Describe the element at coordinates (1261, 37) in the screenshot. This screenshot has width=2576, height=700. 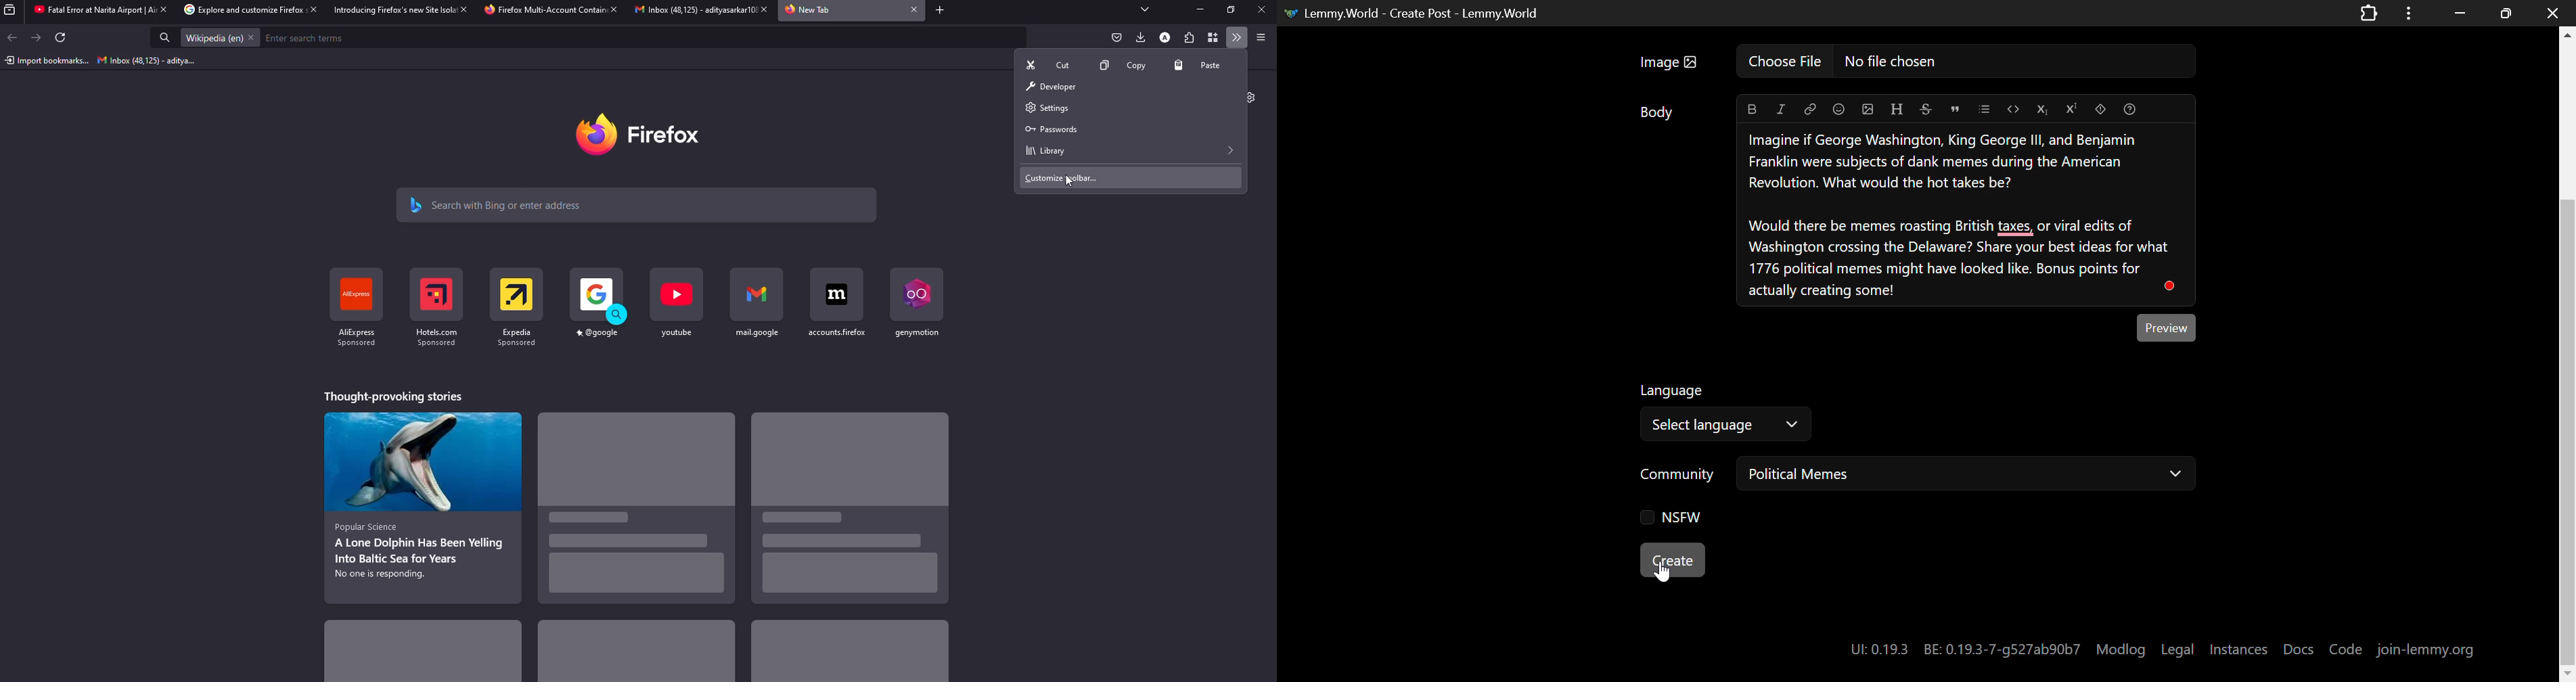
I see `menu` at that location.